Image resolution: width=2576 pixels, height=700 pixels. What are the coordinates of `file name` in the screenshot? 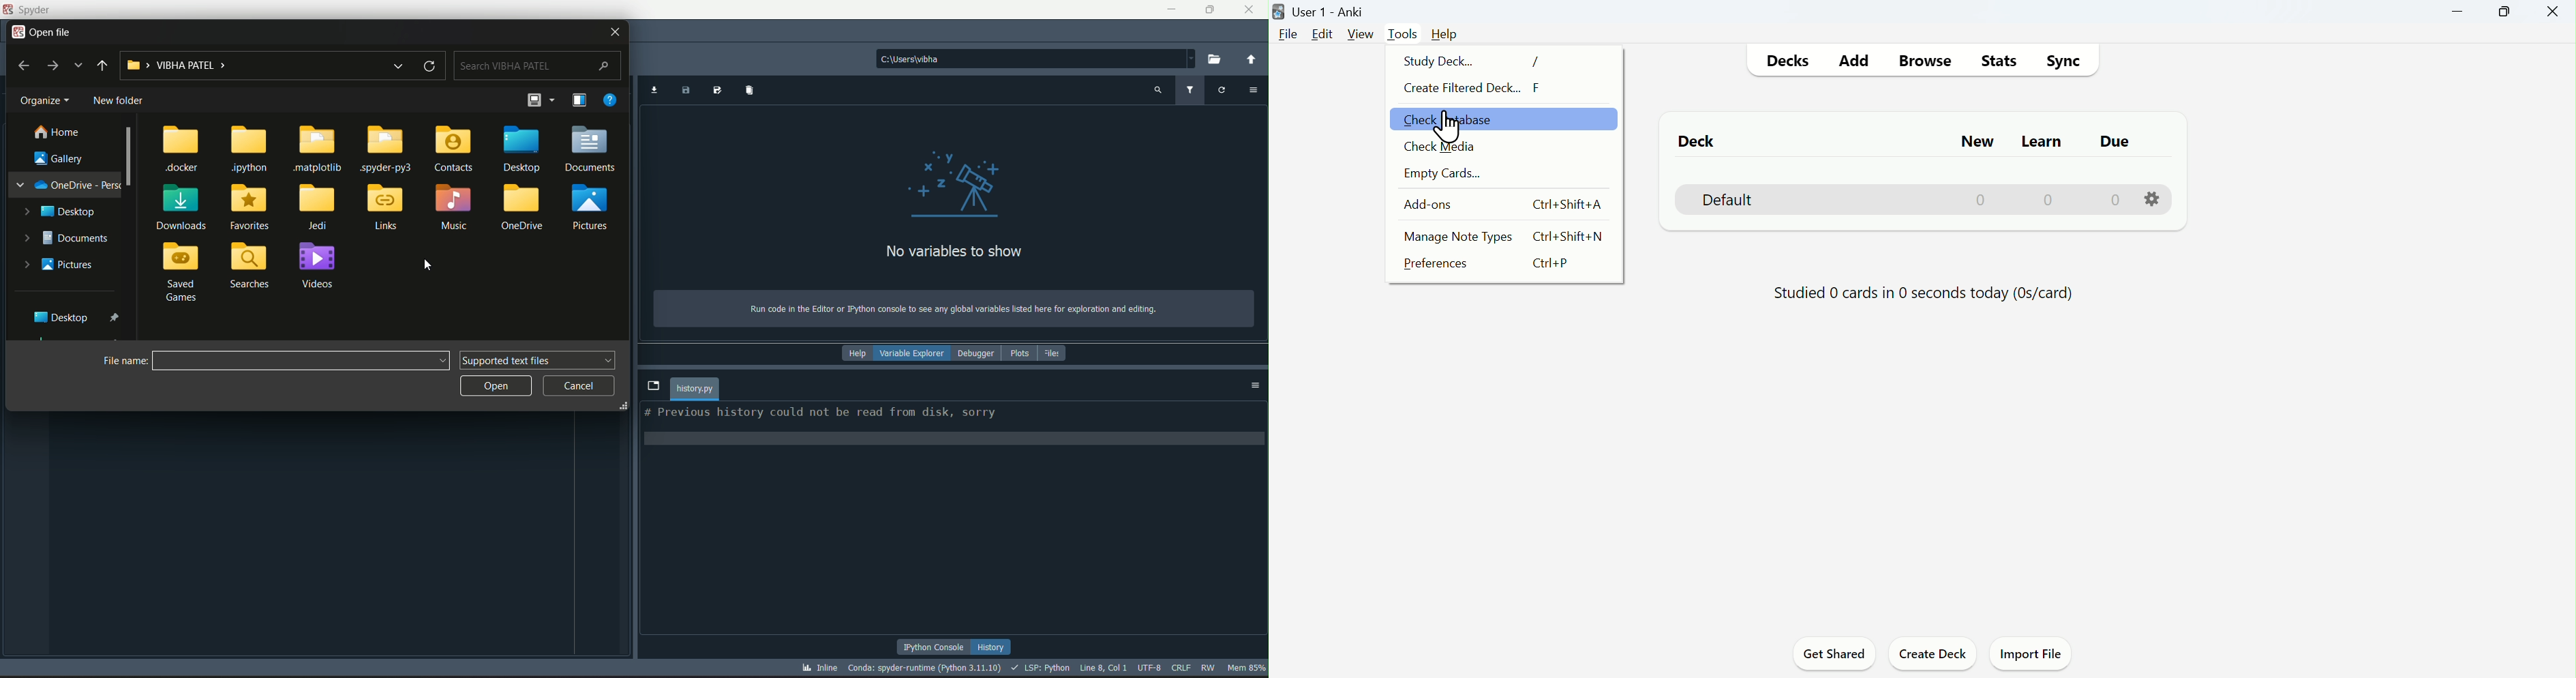 It's located at (126, 362).